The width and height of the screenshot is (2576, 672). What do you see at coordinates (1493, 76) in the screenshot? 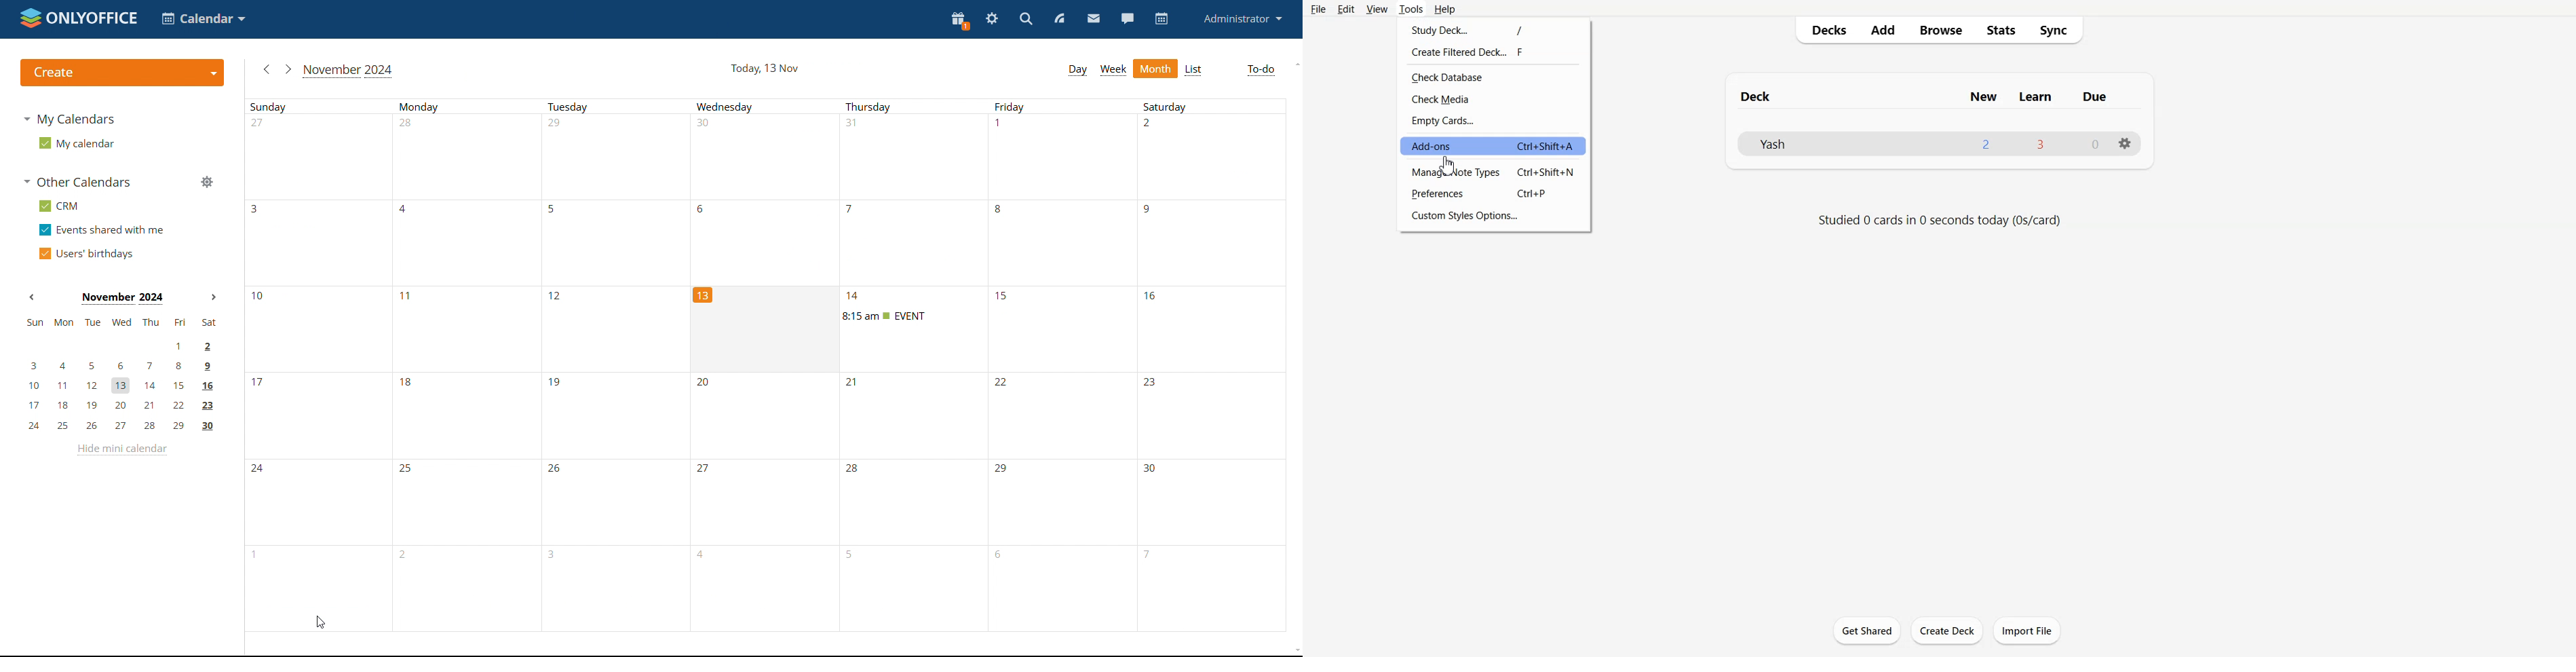
I see `Check Database` at bounding box center [1493, 76].